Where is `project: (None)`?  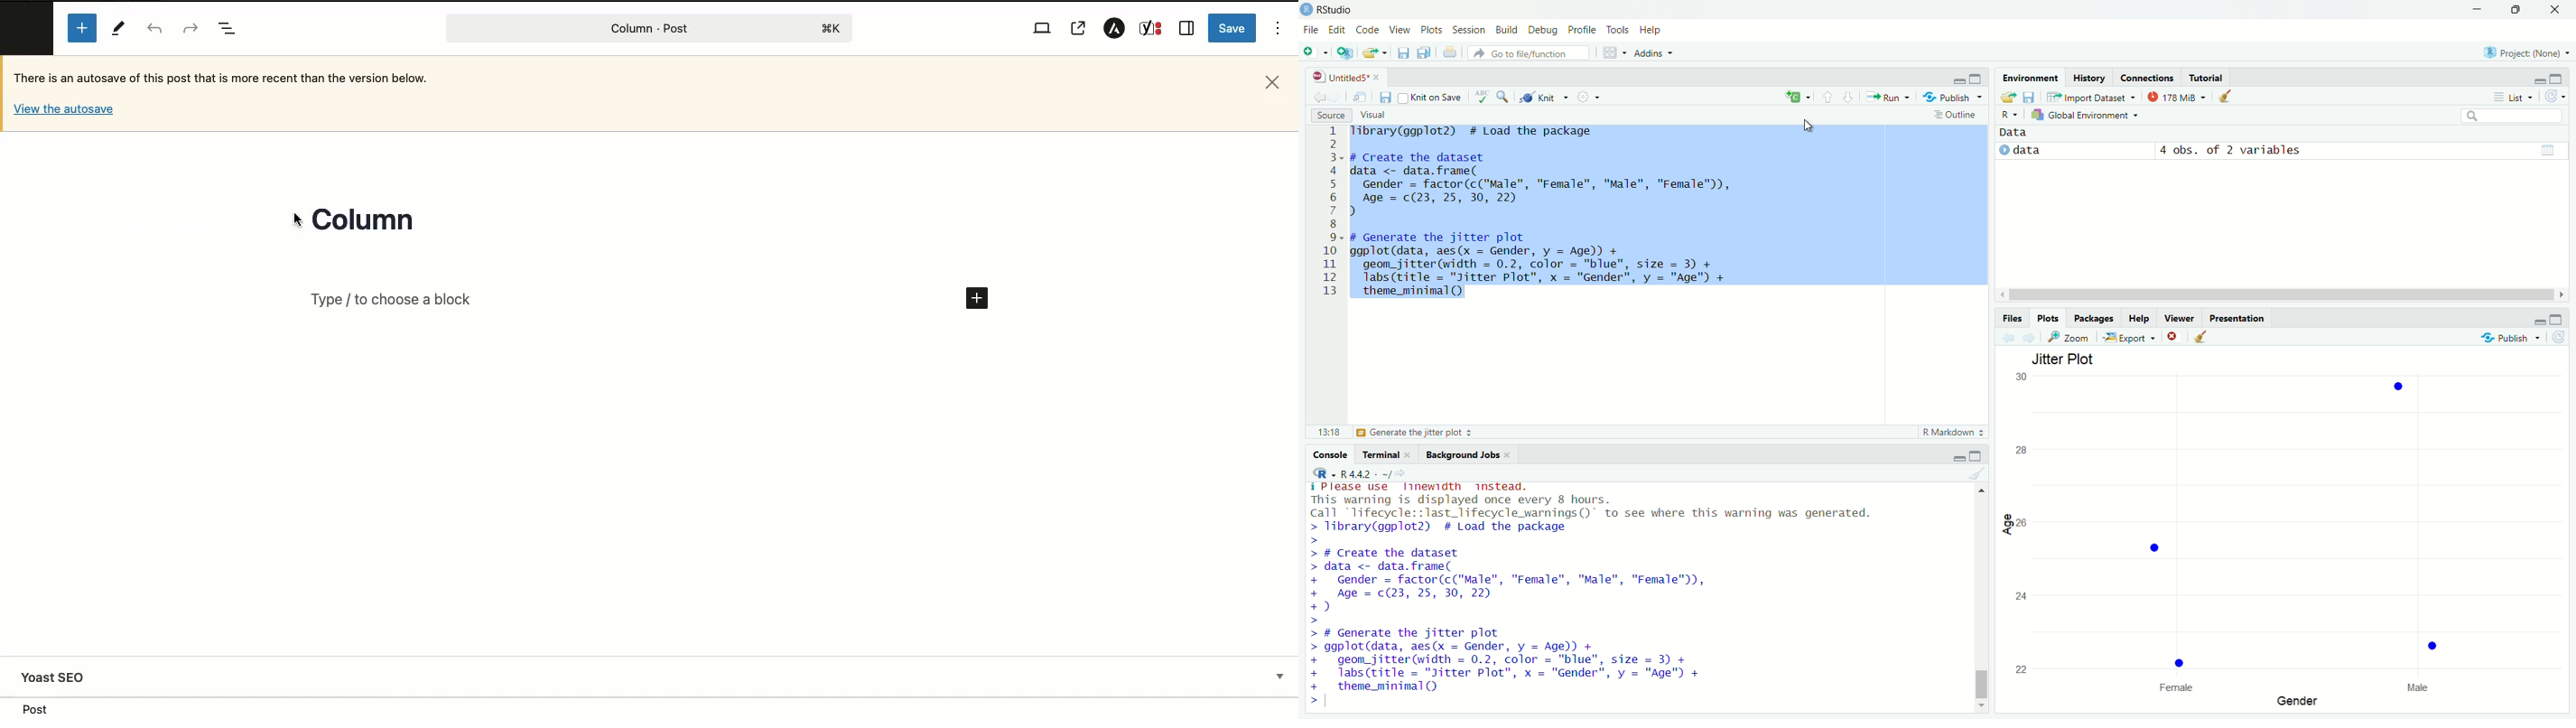 project: (None) is located at coordinates (2526, 53).